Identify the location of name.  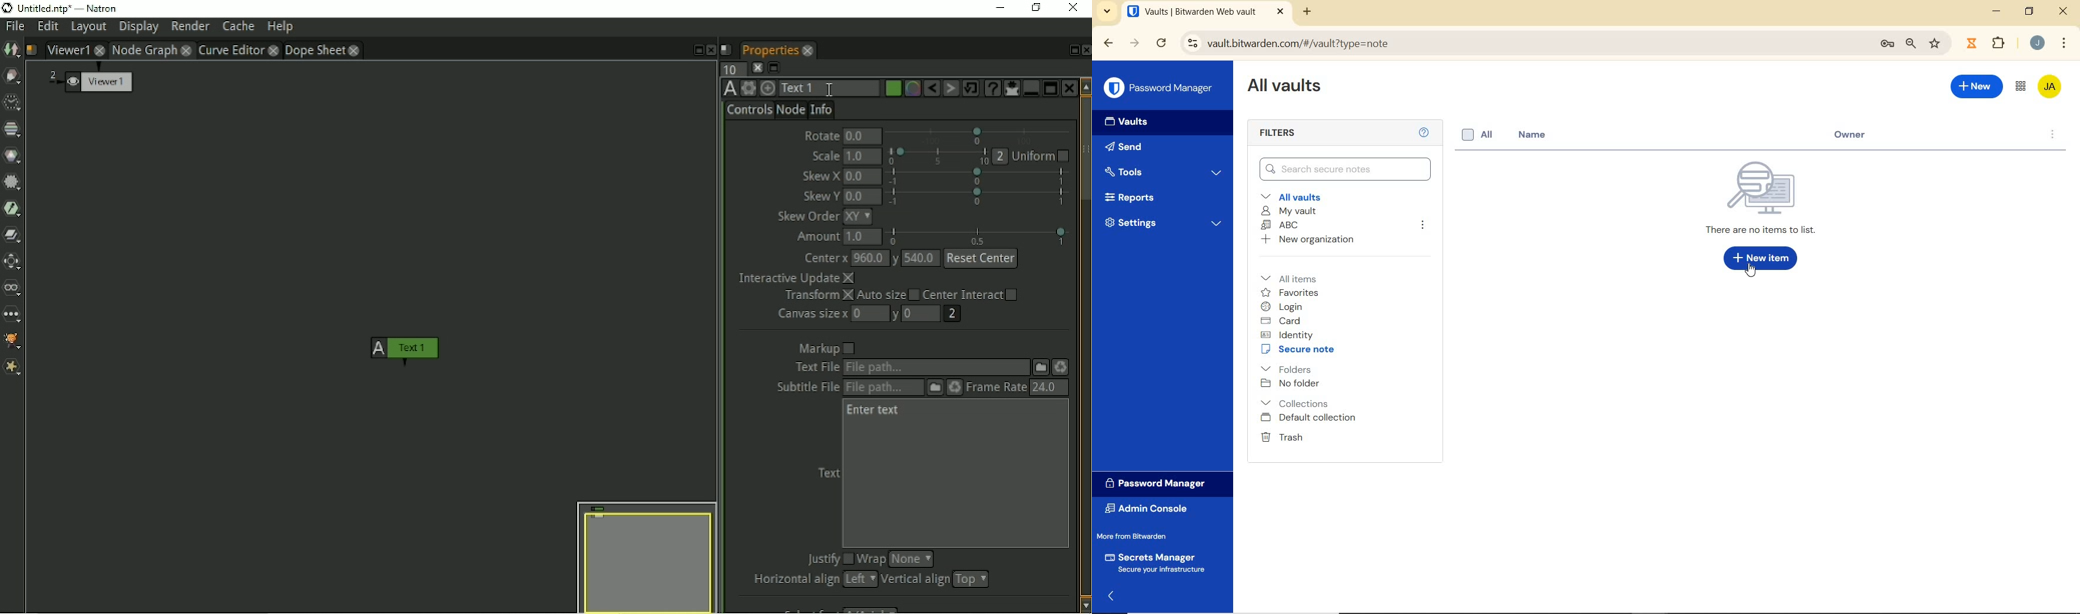
(1542, 135).